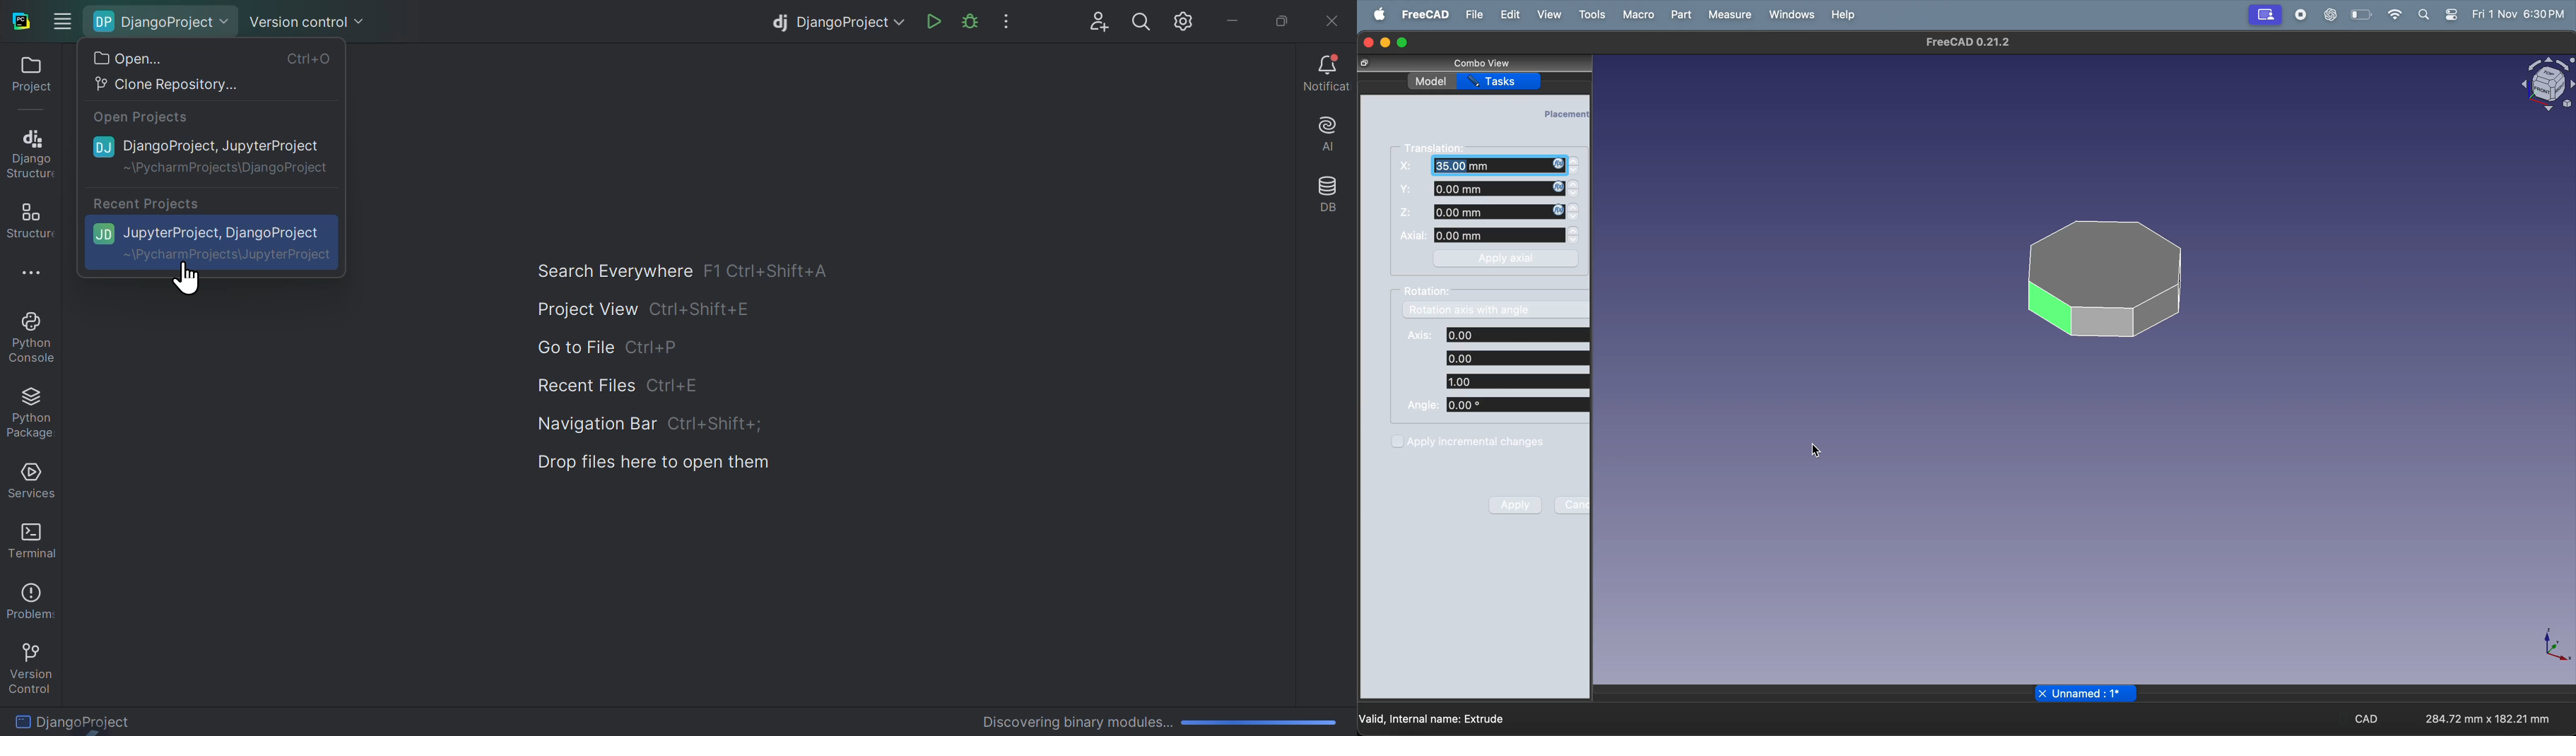  Describe the element at coordinates (2297, 15) in the screenshot. I see `record` at that location.